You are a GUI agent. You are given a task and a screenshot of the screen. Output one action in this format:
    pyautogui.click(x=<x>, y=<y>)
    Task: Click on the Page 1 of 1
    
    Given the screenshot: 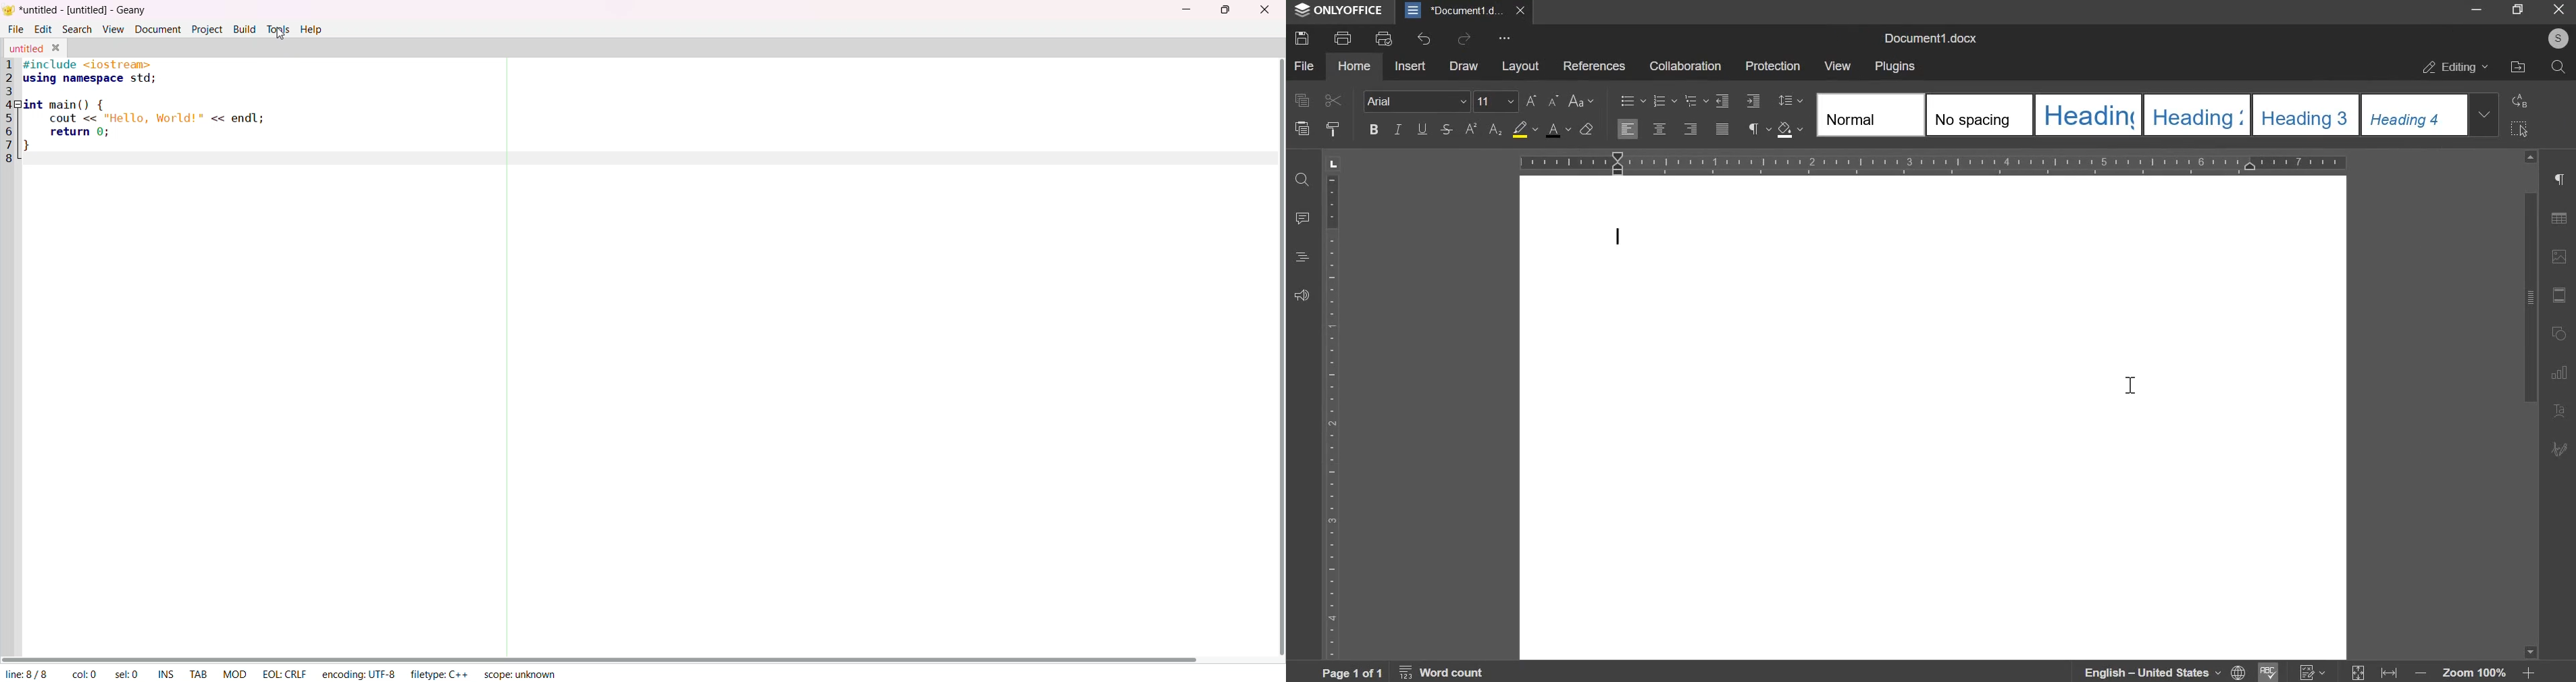 What is the action you would take?
    pyautogui.click(x=1347, y=671)
    